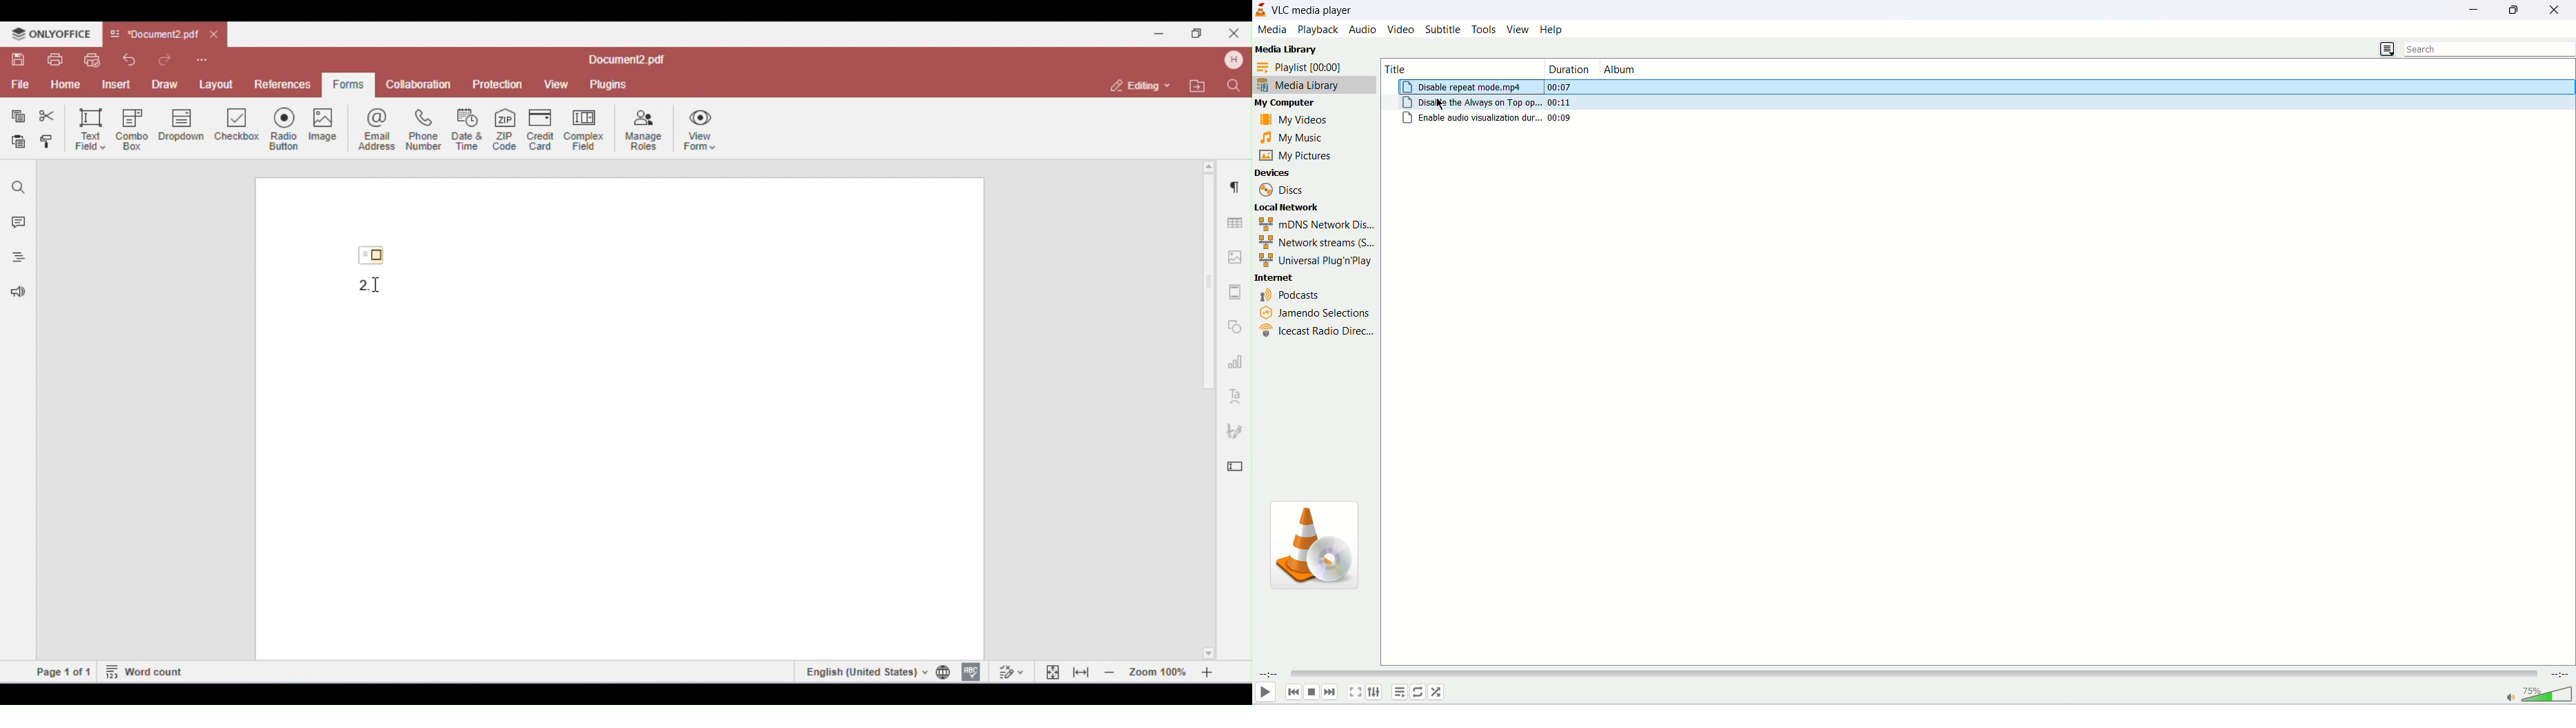 This screenshot has width=2576, height=728. I want to click on elapsed time, so click(1269, 673).